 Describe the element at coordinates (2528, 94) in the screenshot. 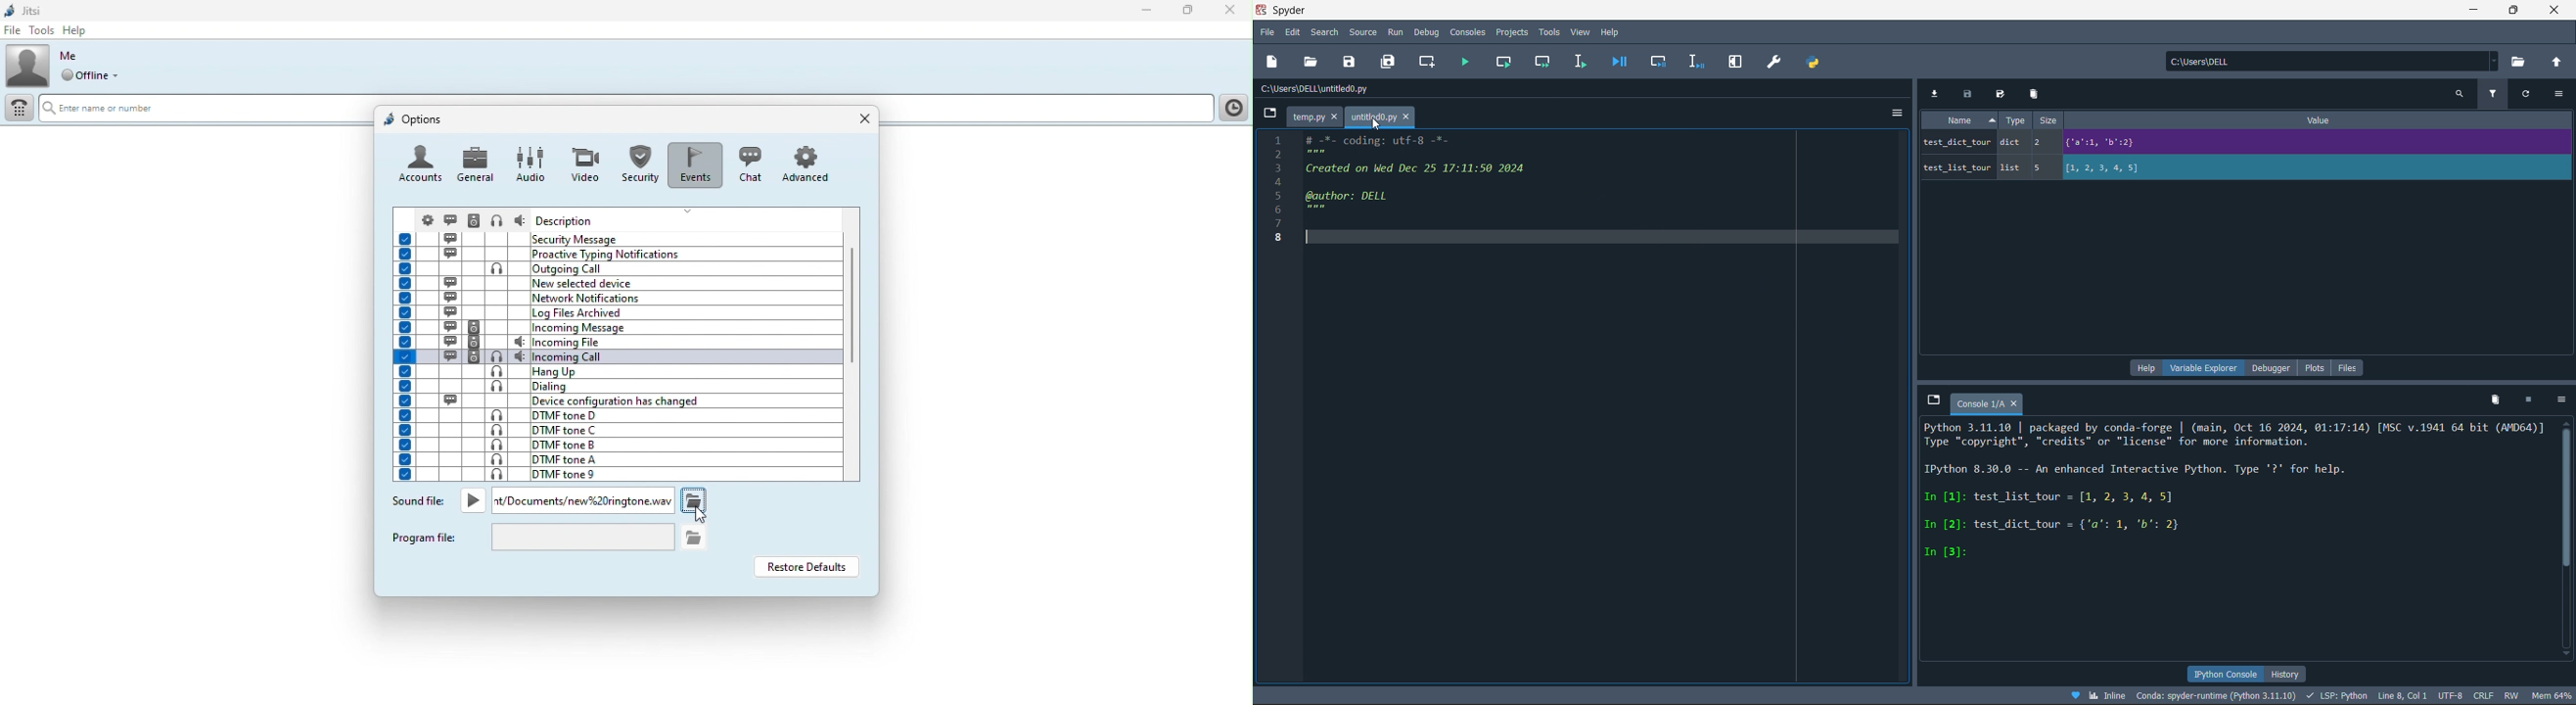

I see `refresh` at that location.